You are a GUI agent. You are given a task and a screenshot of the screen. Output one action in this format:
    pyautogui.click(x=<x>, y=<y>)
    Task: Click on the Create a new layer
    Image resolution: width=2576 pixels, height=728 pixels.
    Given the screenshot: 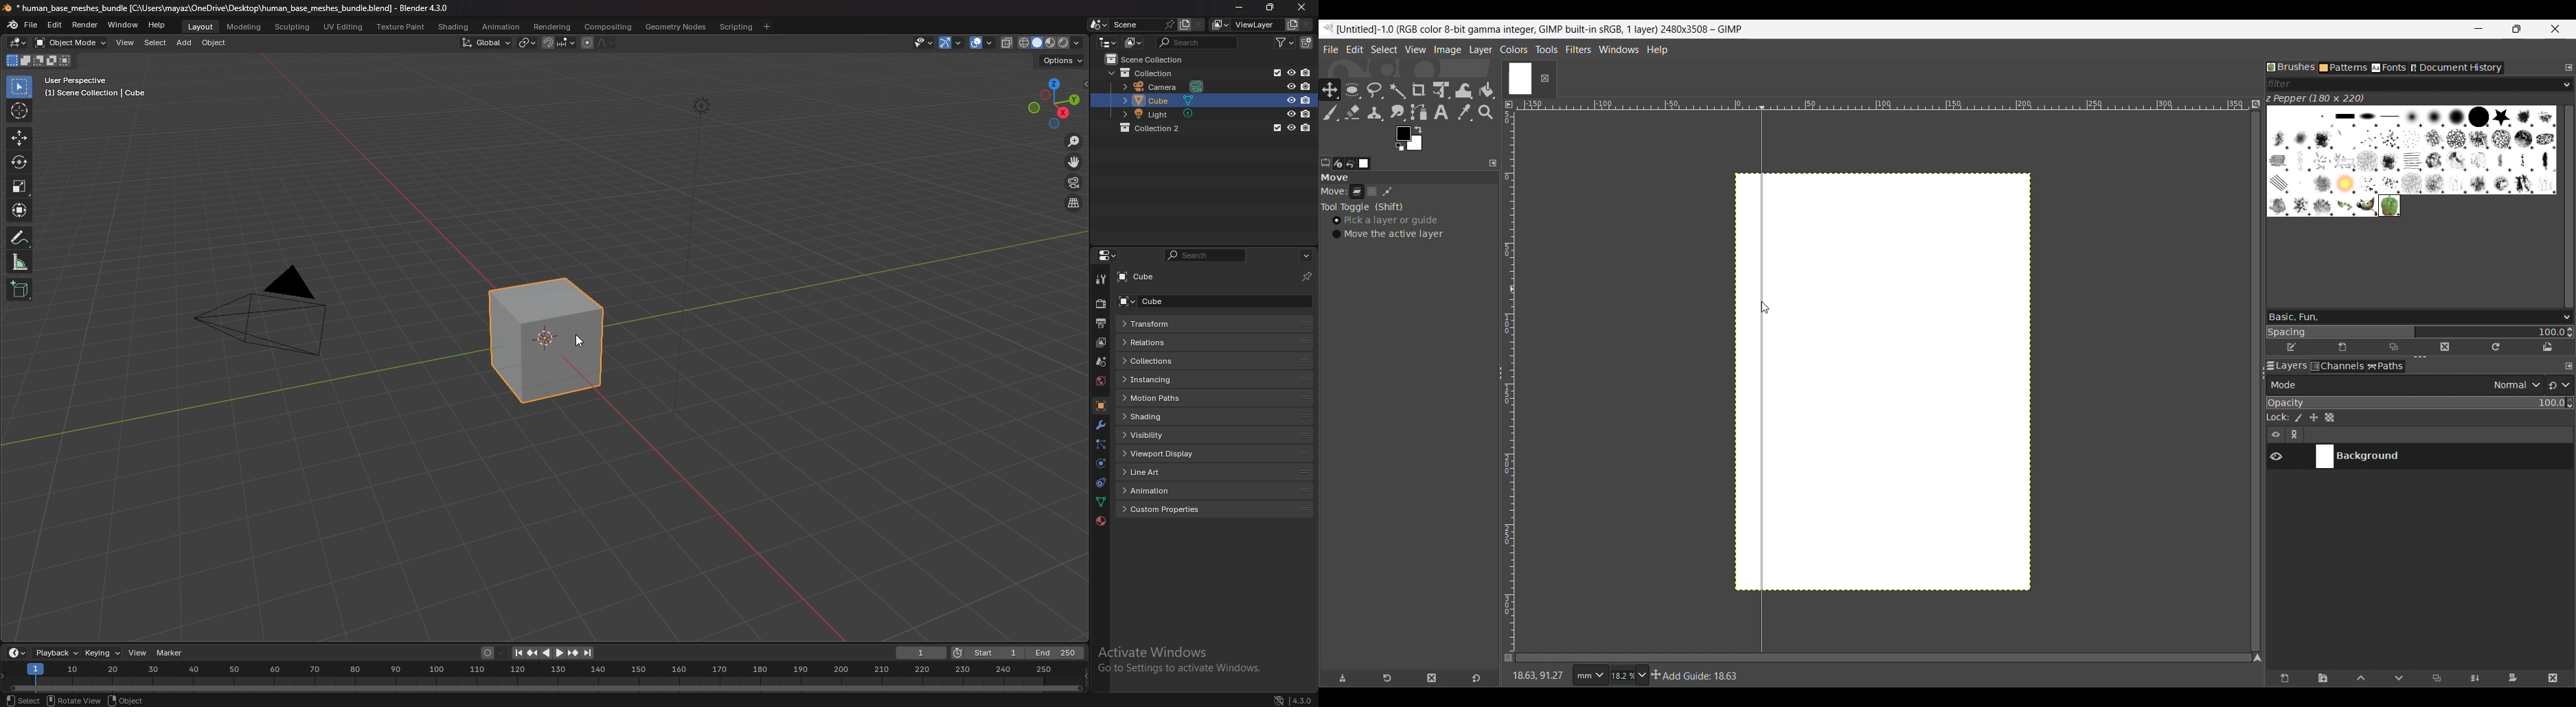 What is the action you would take?
    pyautogui.click(x=2284, y=679)
    